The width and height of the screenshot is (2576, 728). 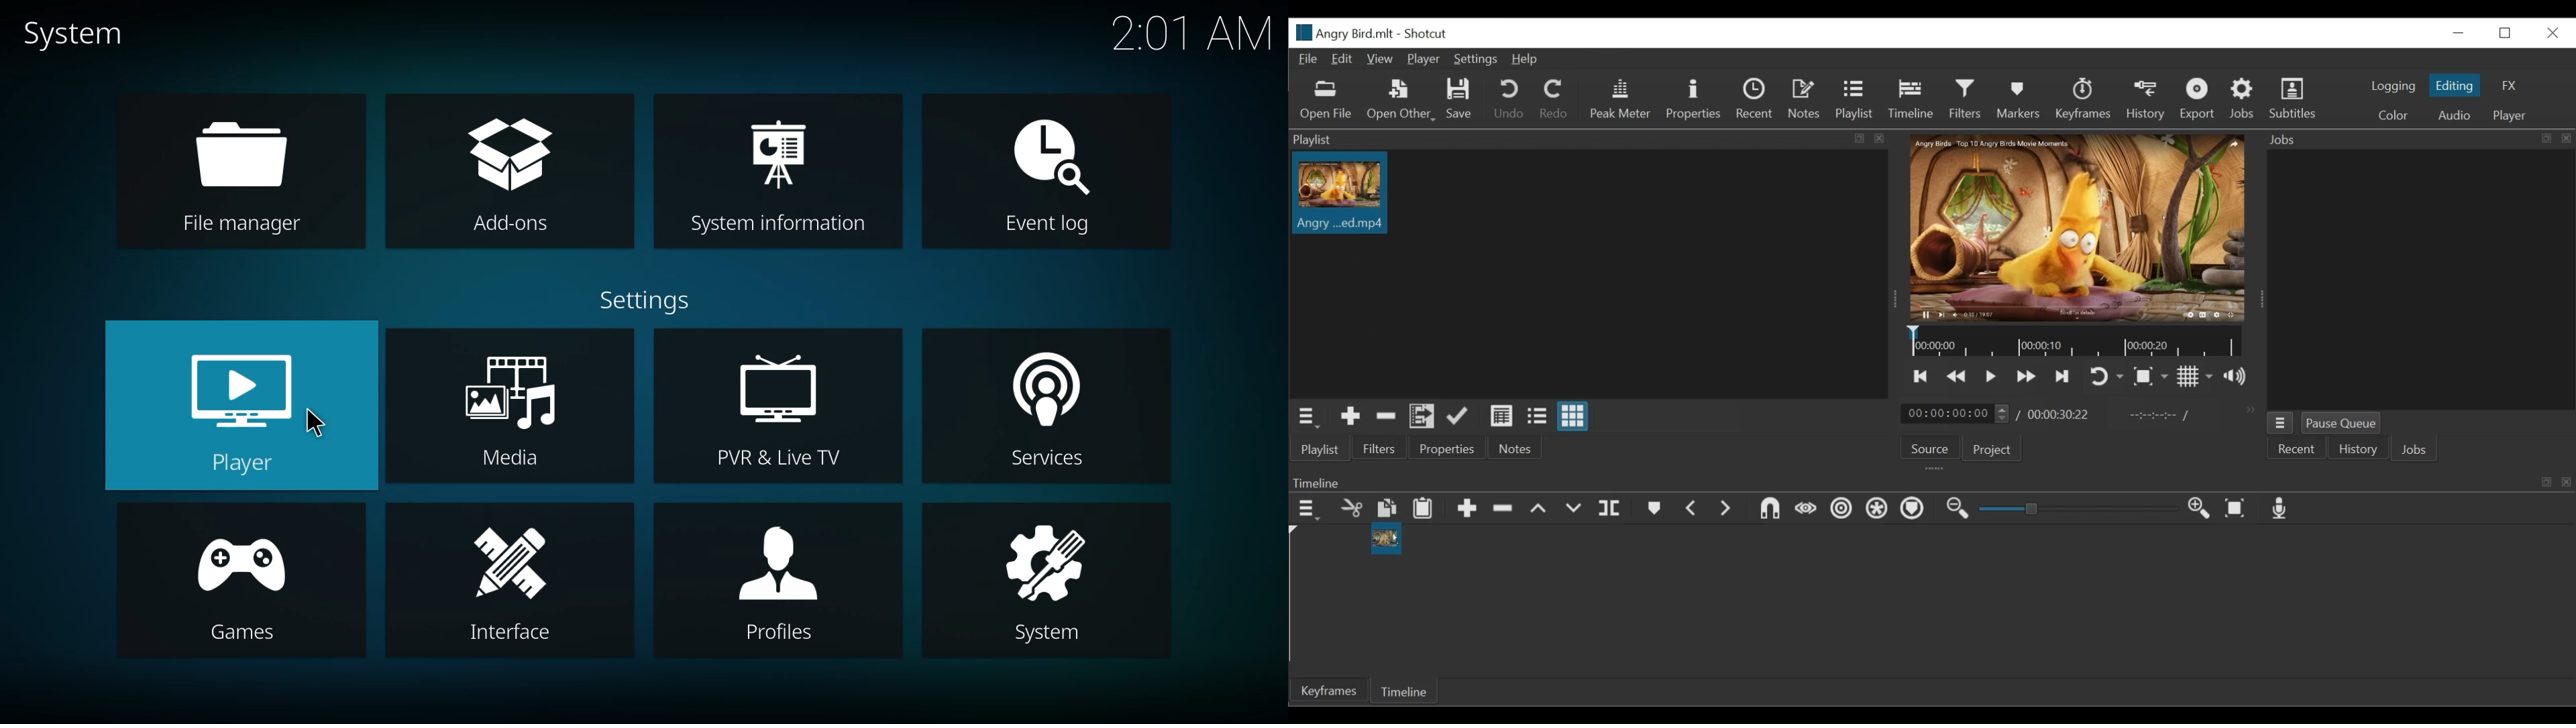 What do you see at coordinates (1503, 509) in the screenshot?
I see `Ripple delete` at bounding box center [1503, 509].